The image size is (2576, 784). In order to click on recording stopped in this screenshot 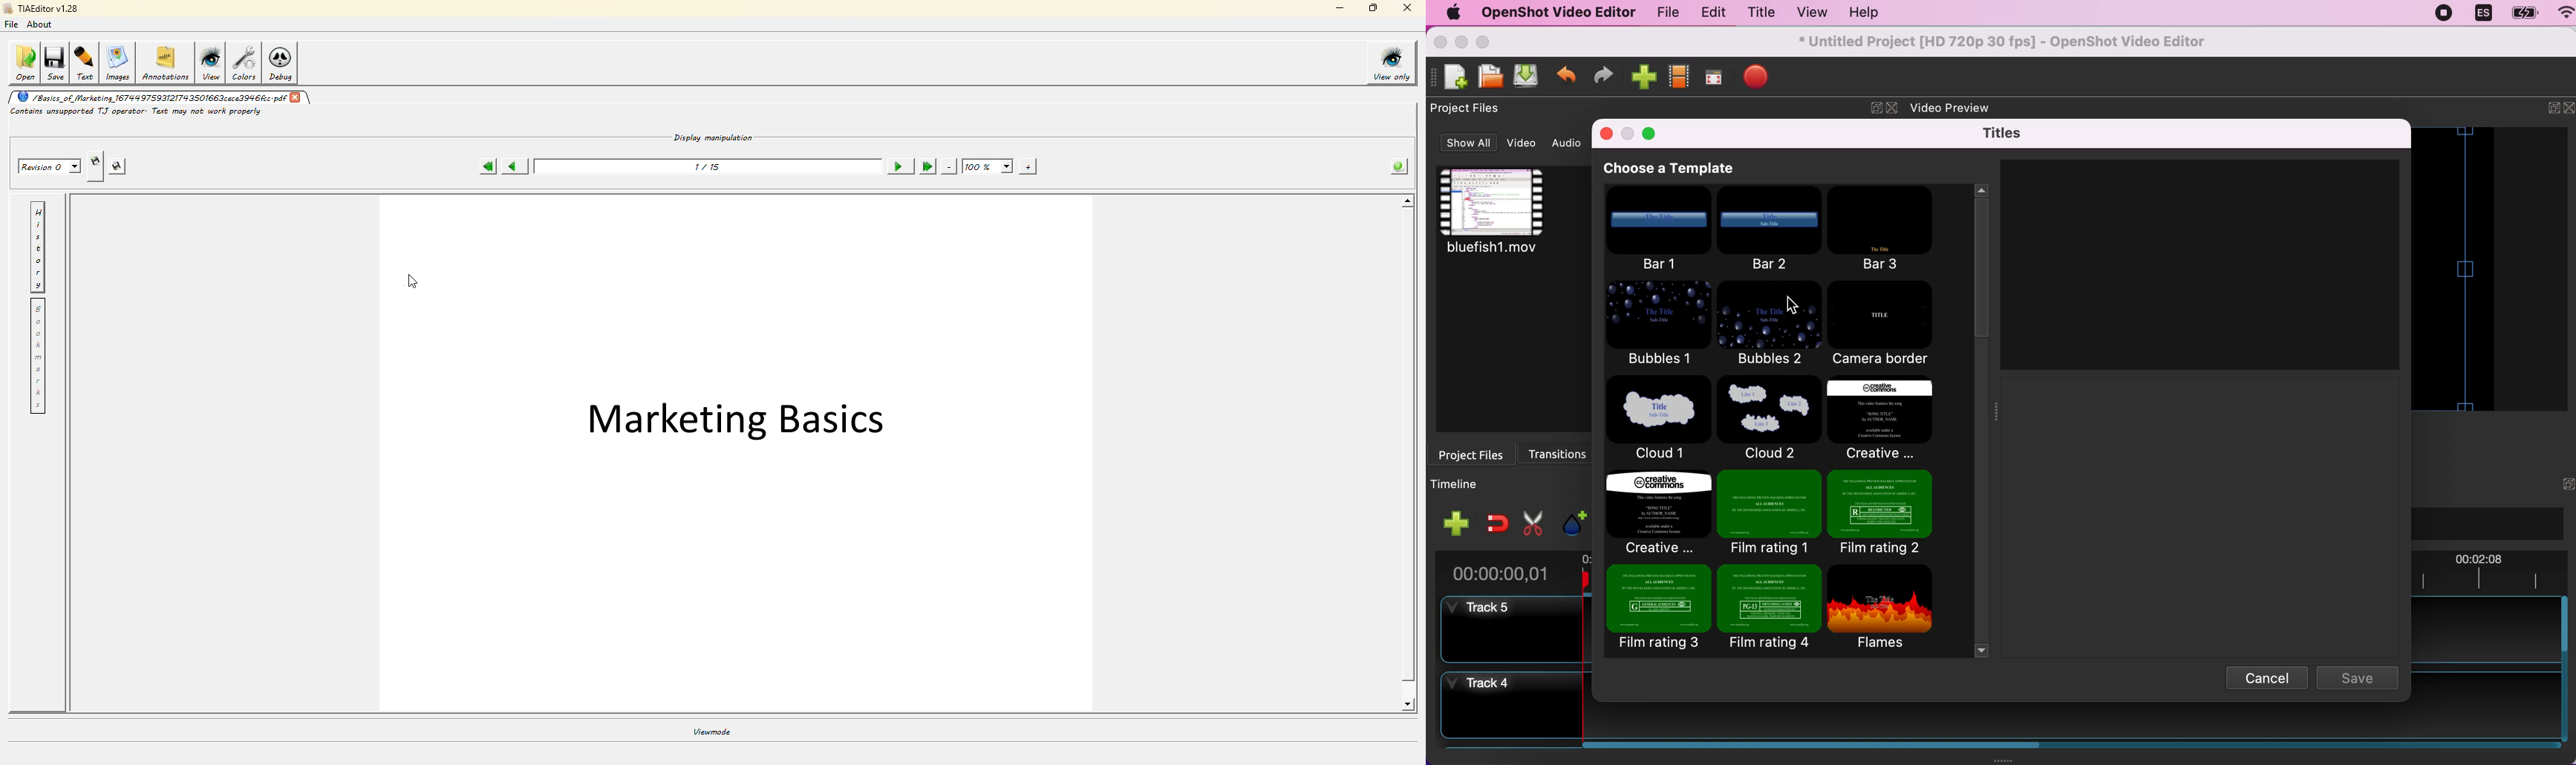, I will do `click(2446, 13)`.